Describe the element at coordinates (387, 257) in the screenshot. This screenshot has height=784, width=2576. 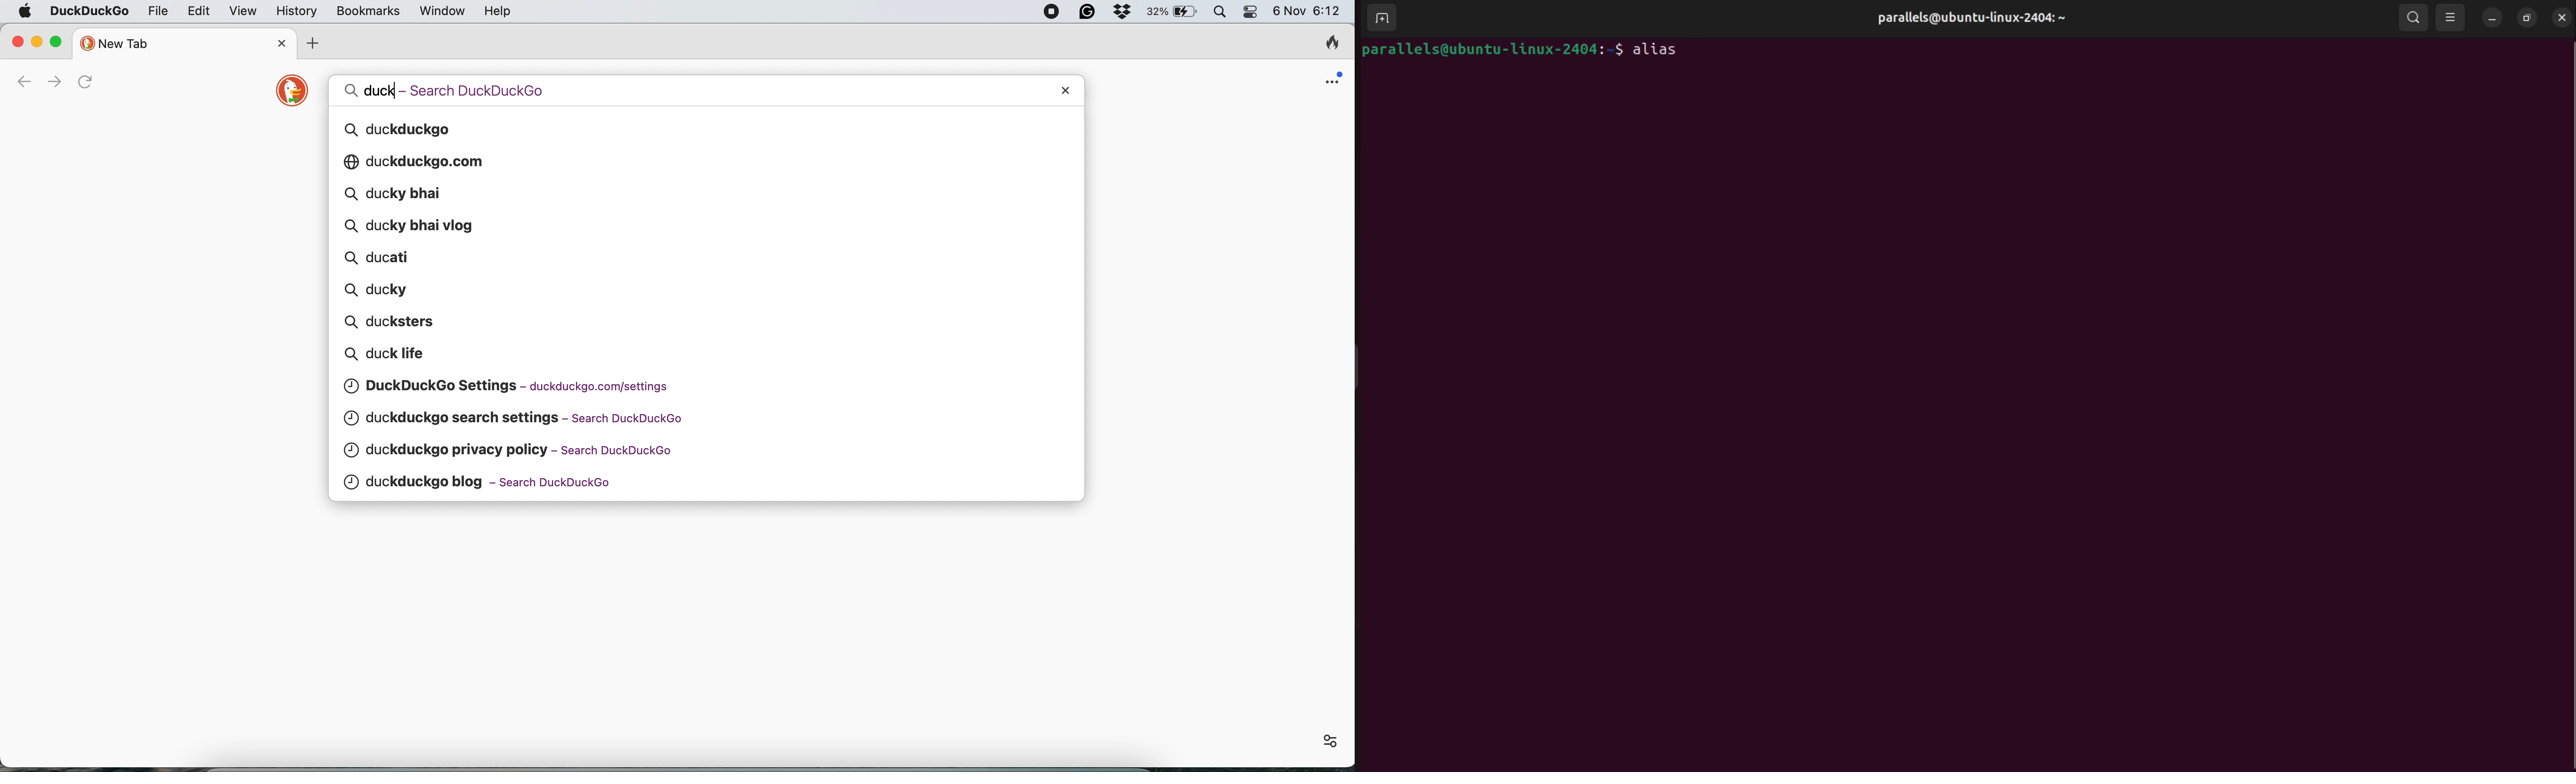
I see `ducati` at that location.